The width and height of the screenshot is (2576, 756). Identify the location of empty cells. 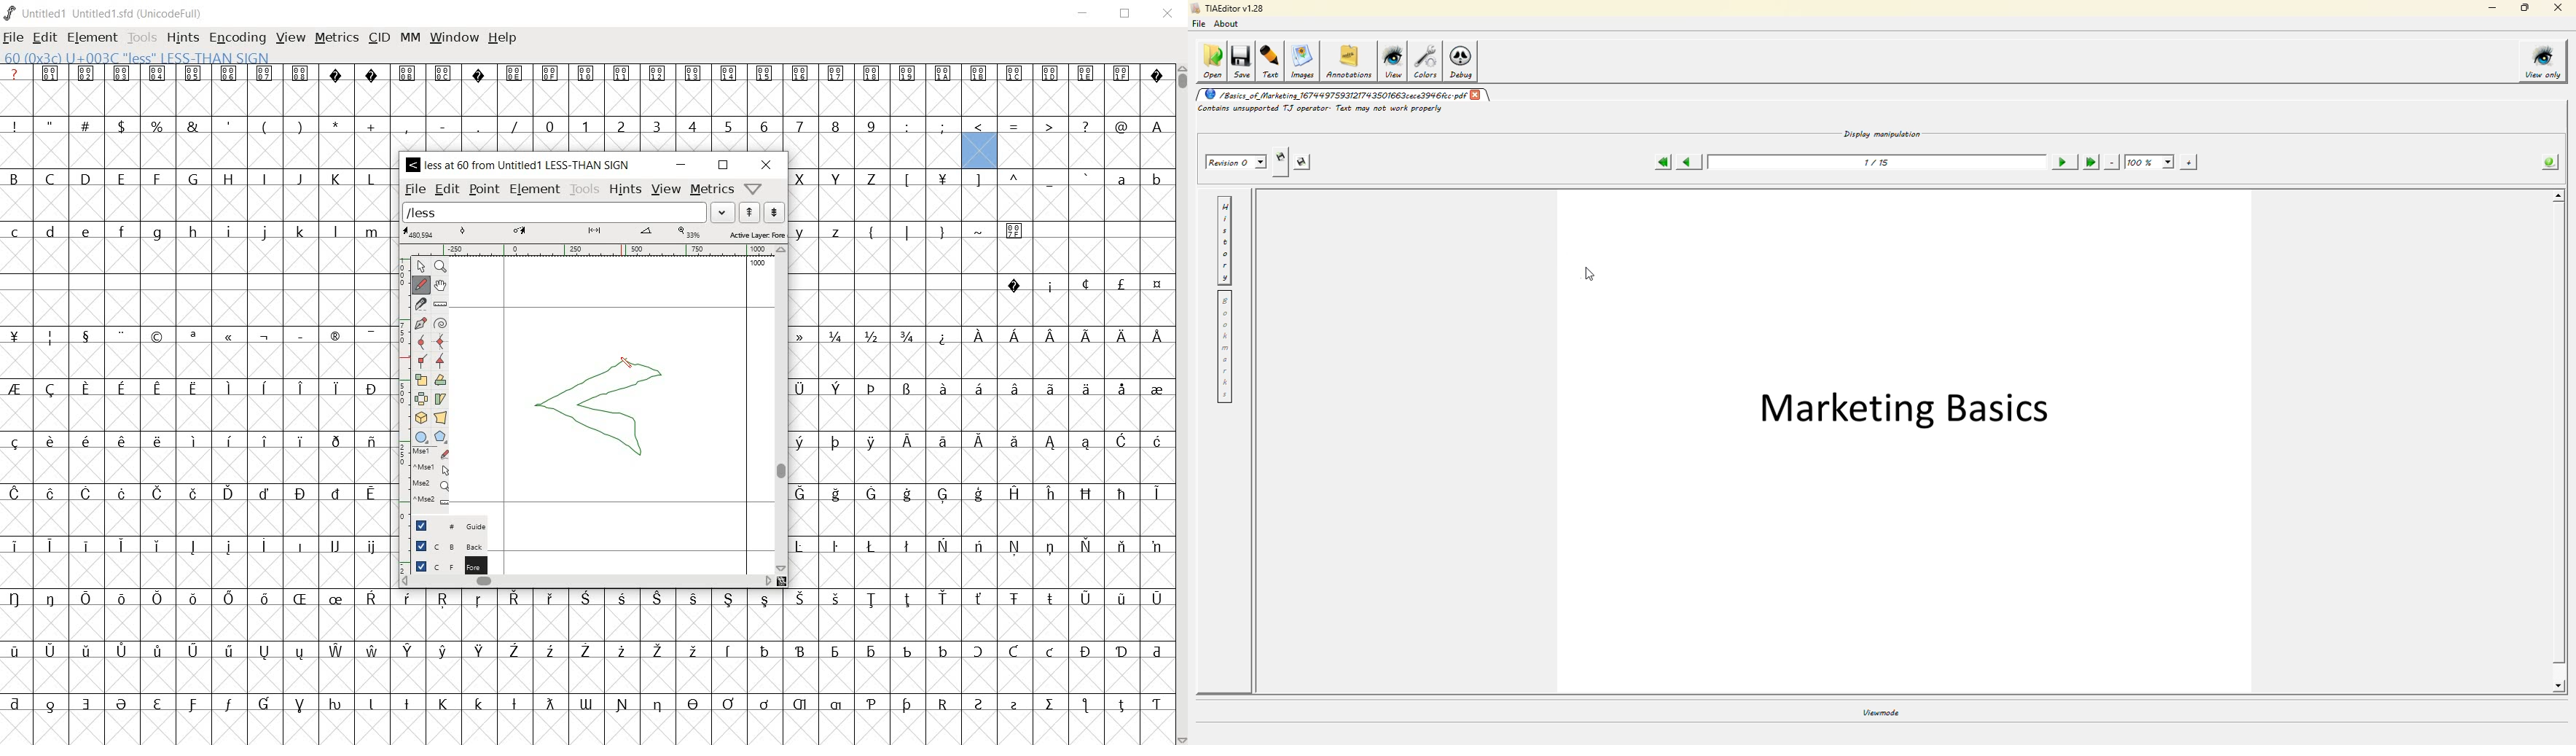
(980, 569).